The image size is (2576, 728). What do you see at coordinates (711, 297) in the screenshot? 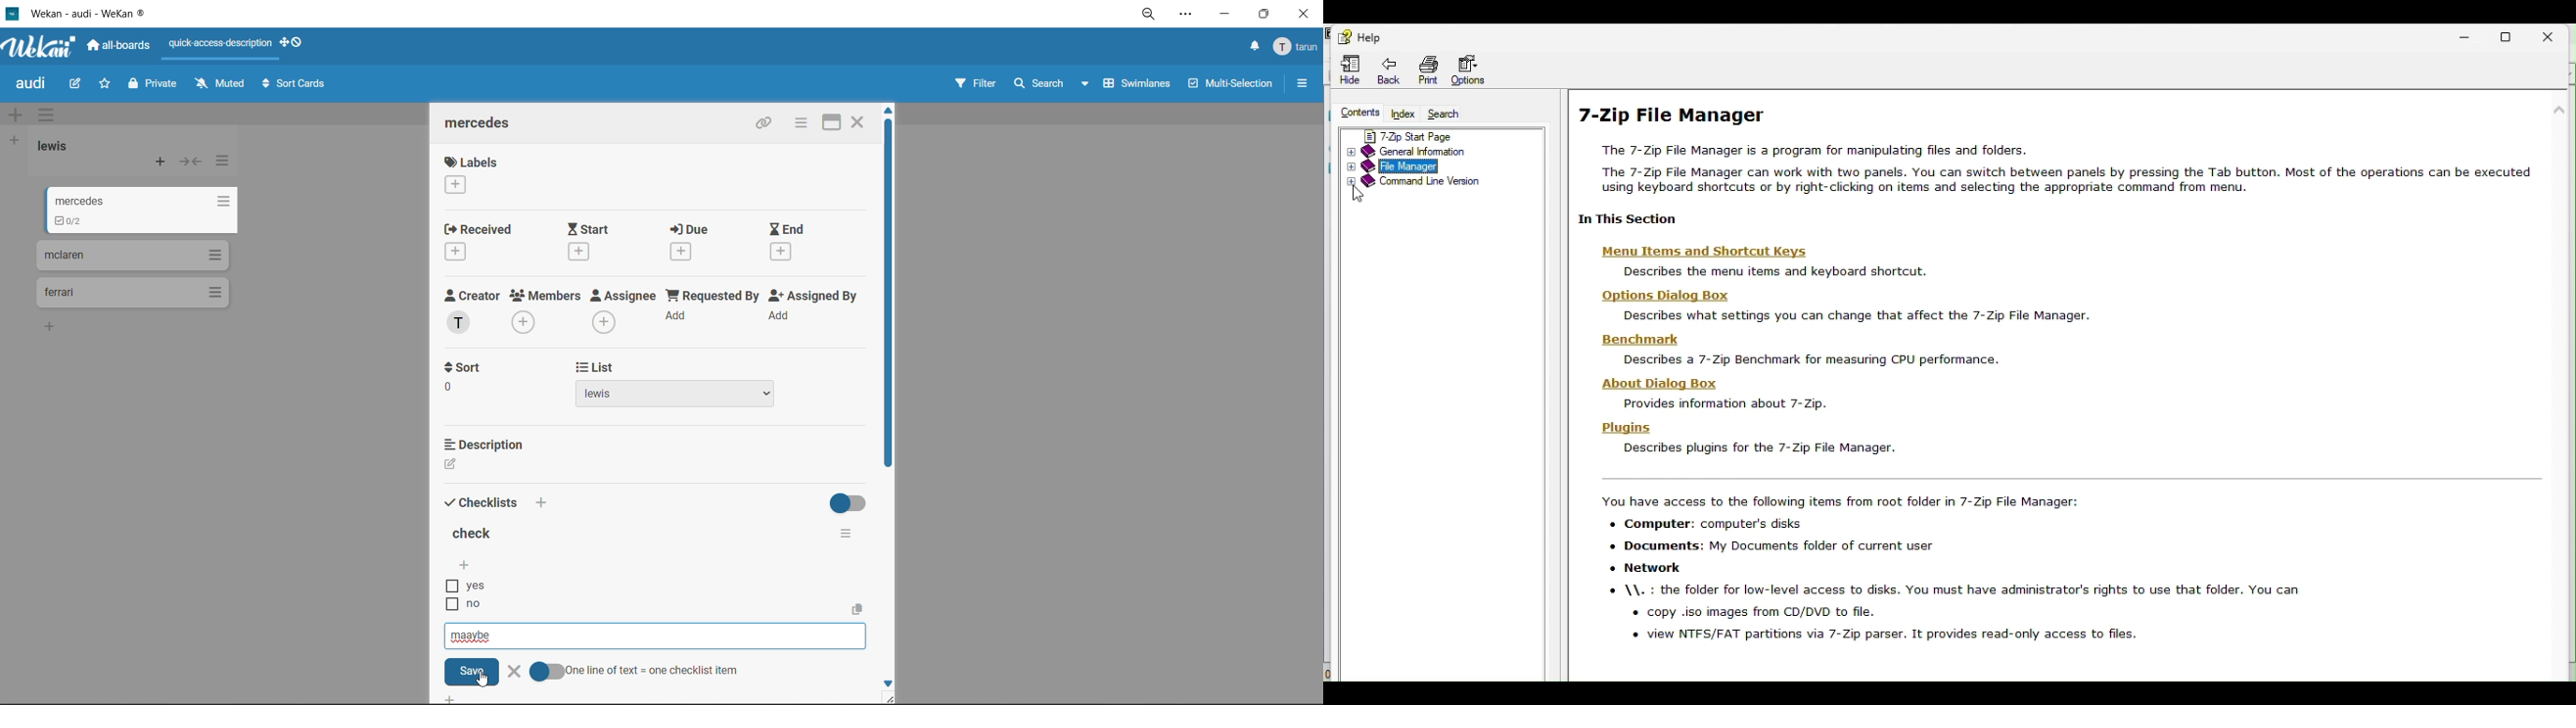
I see `requested by` at bounding box center [711, 297].